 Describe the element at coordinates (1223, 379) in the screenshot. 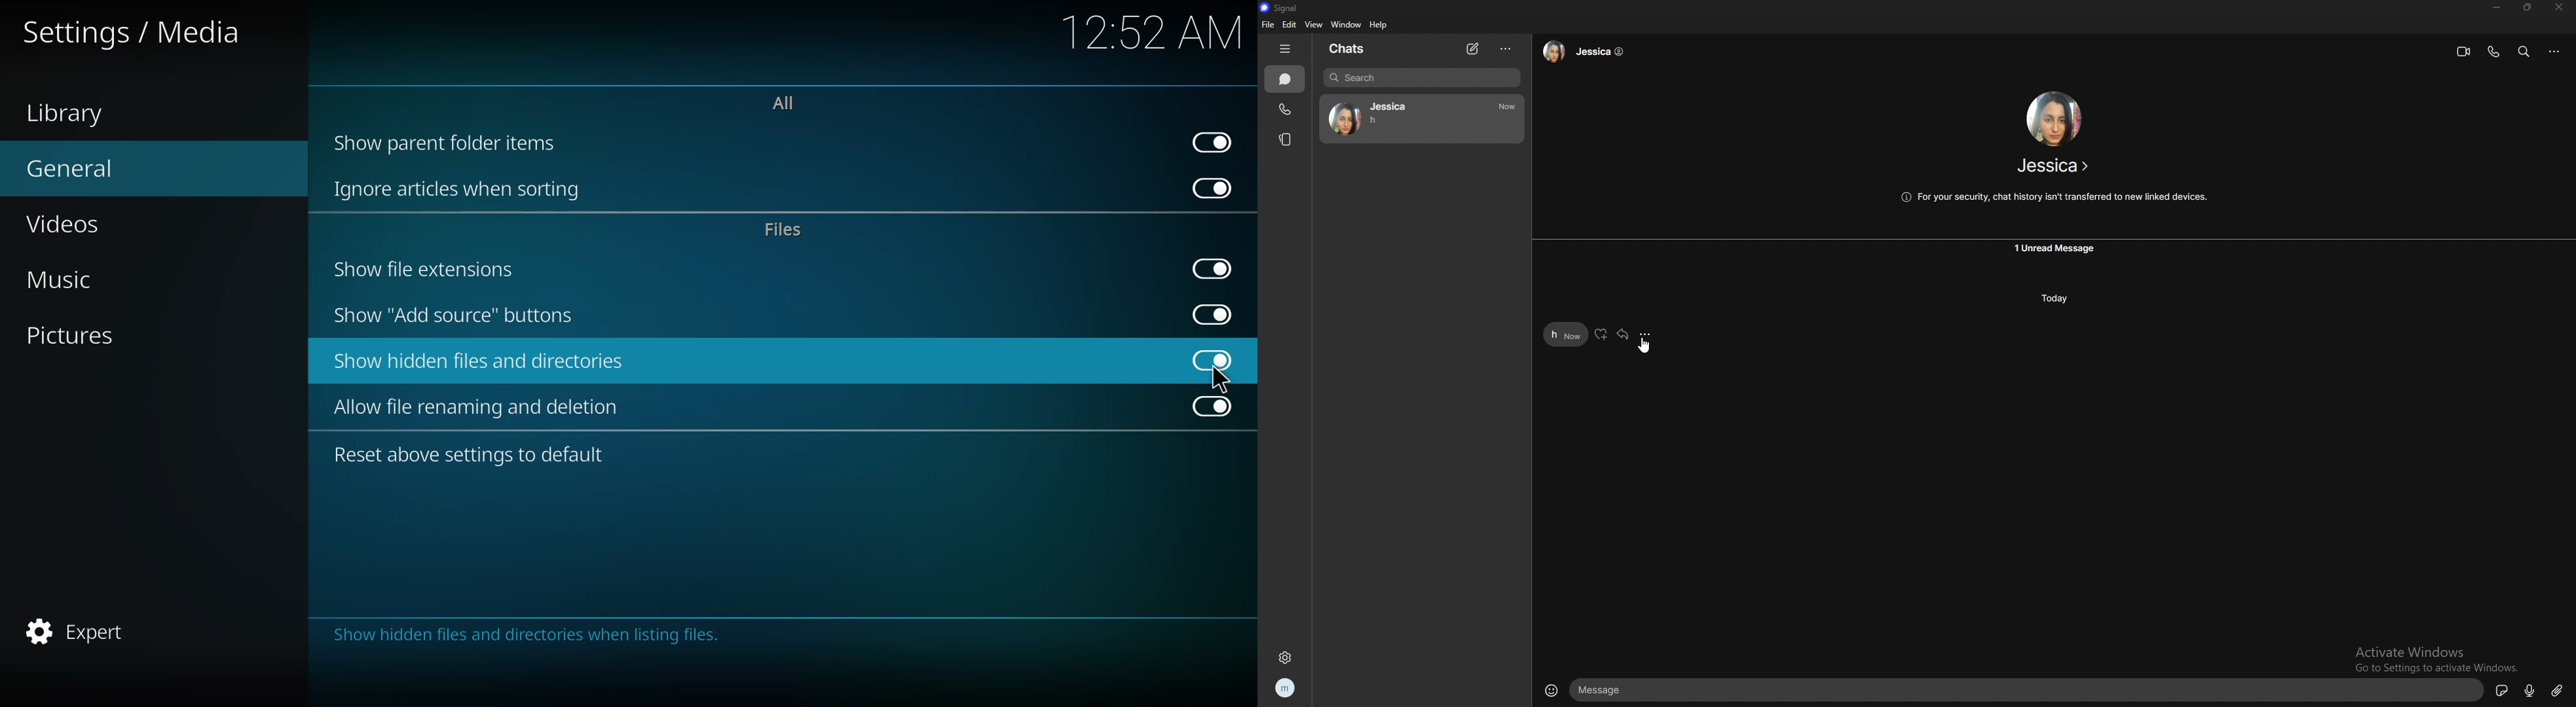

I see `cursor` at that location.